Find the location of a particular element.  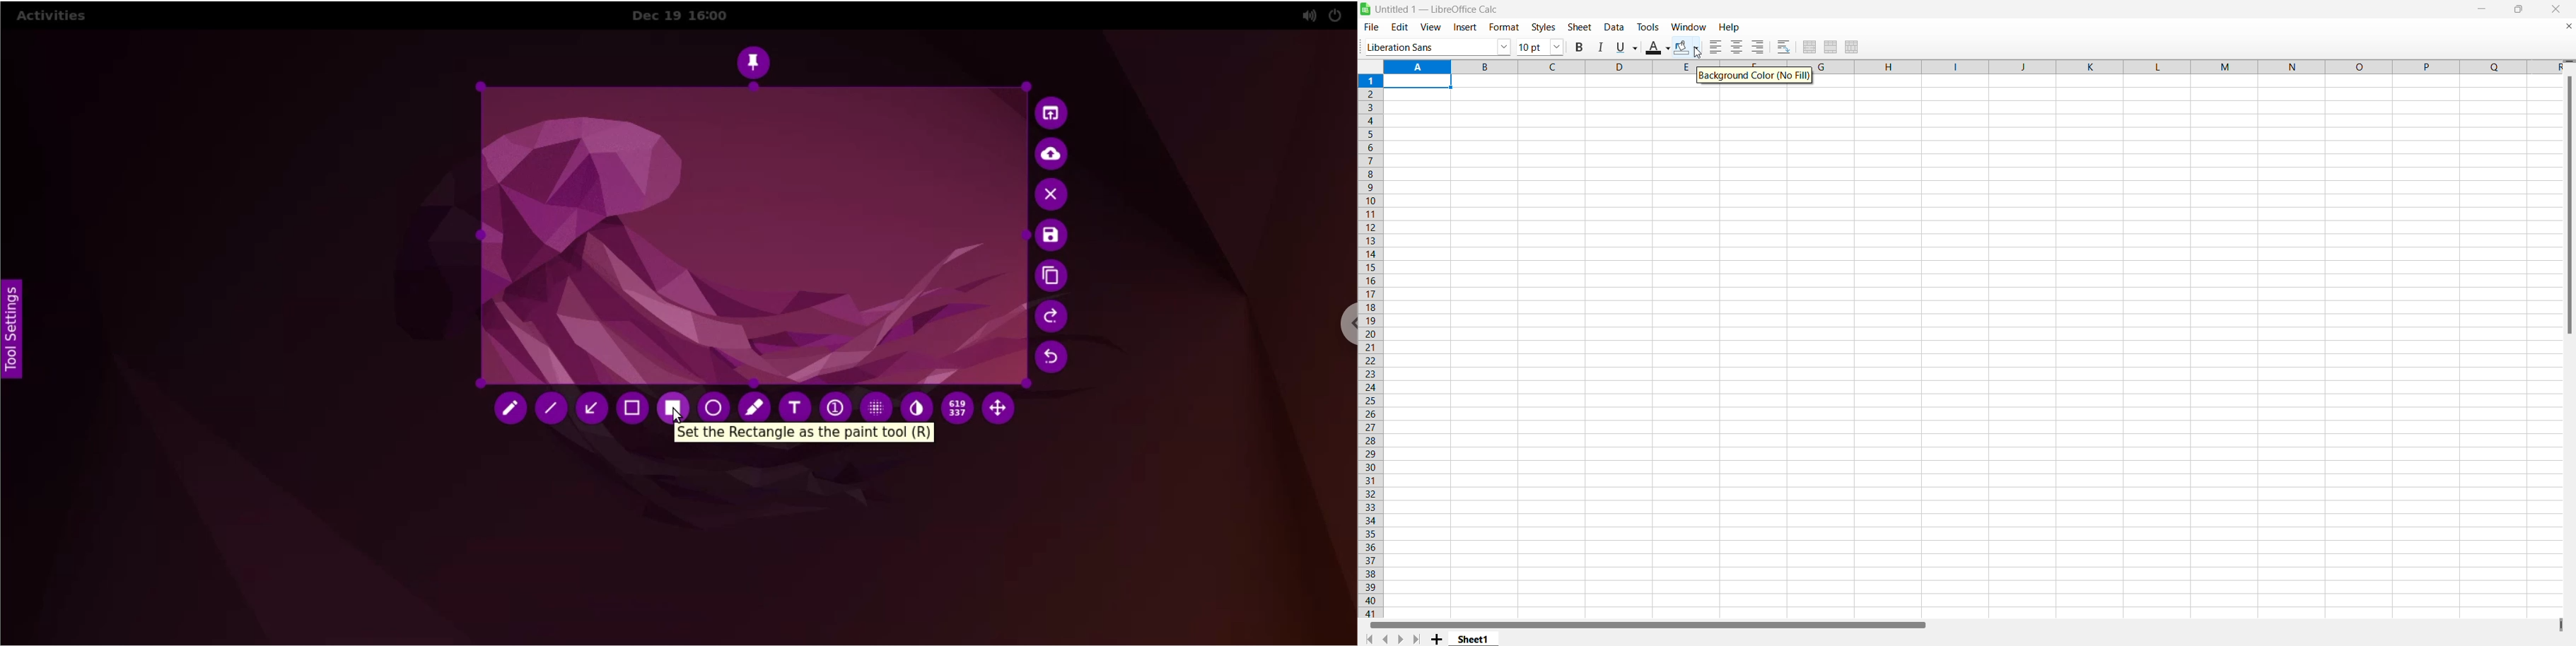

wrap text is located at coordinates (1783, 46).